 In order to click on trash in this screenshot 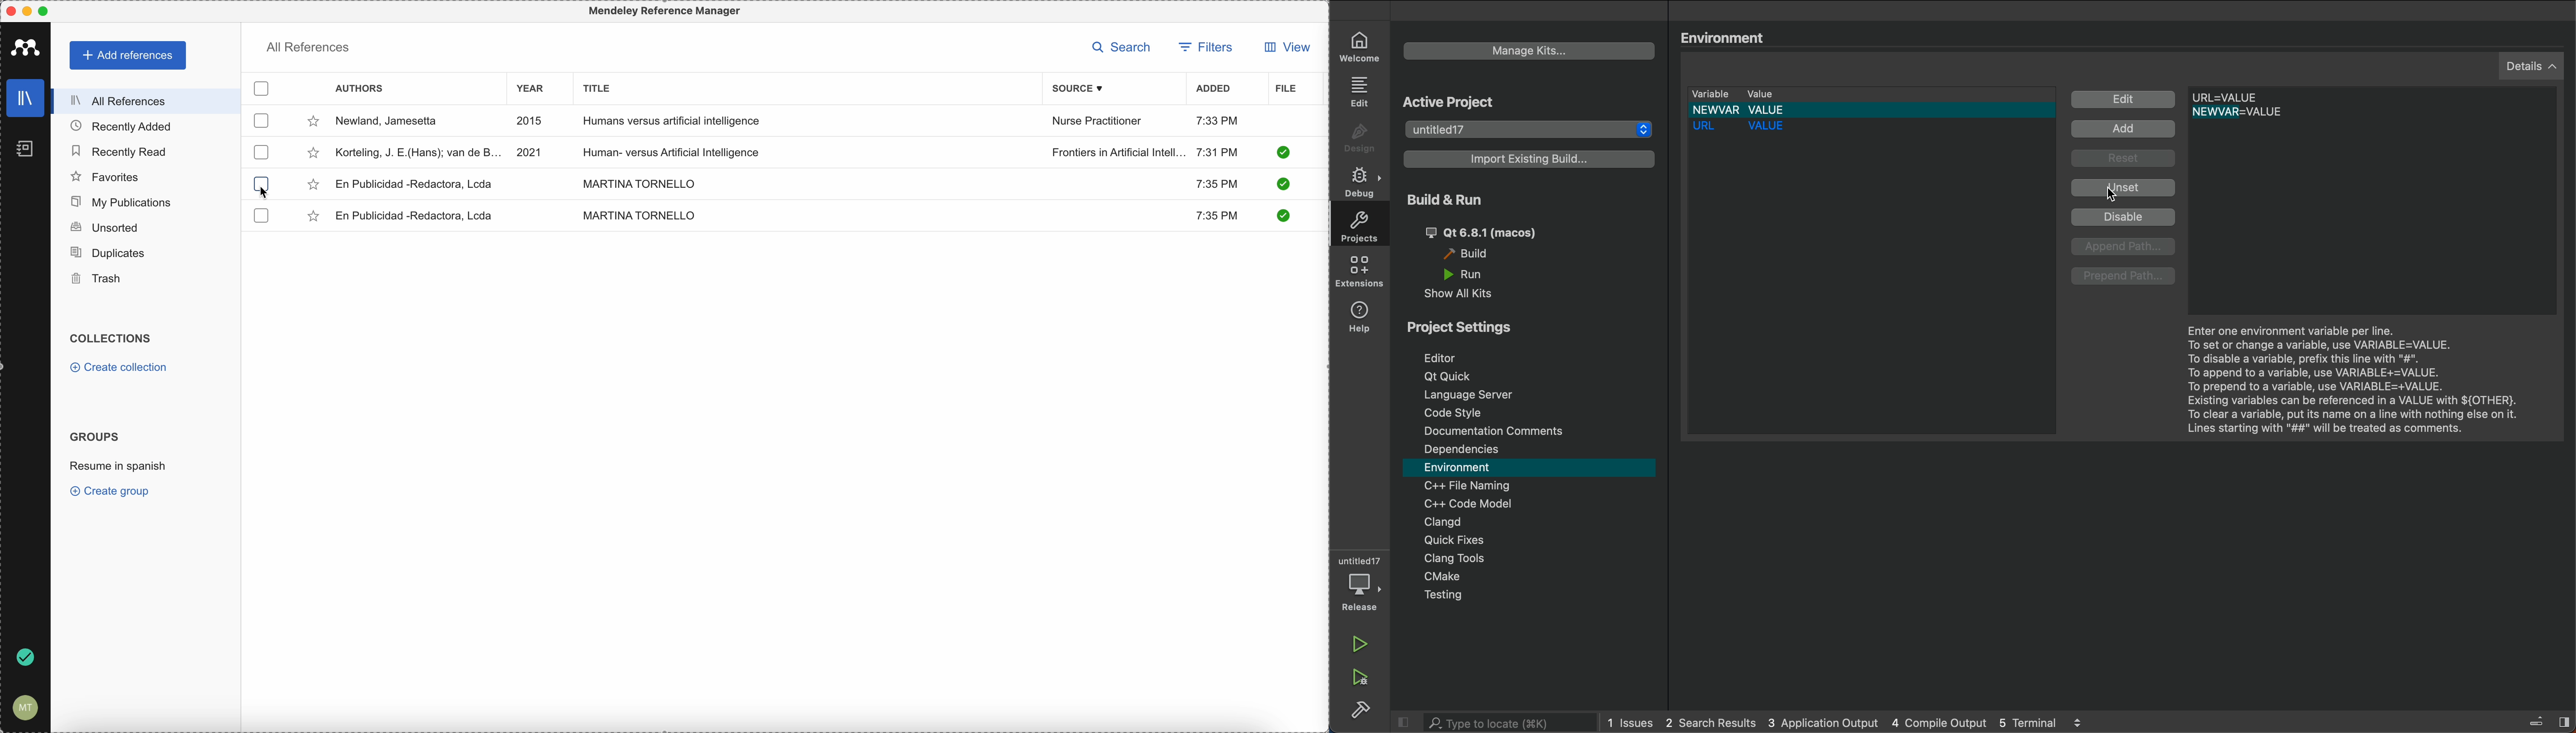, I will do `click(98, 279)`.